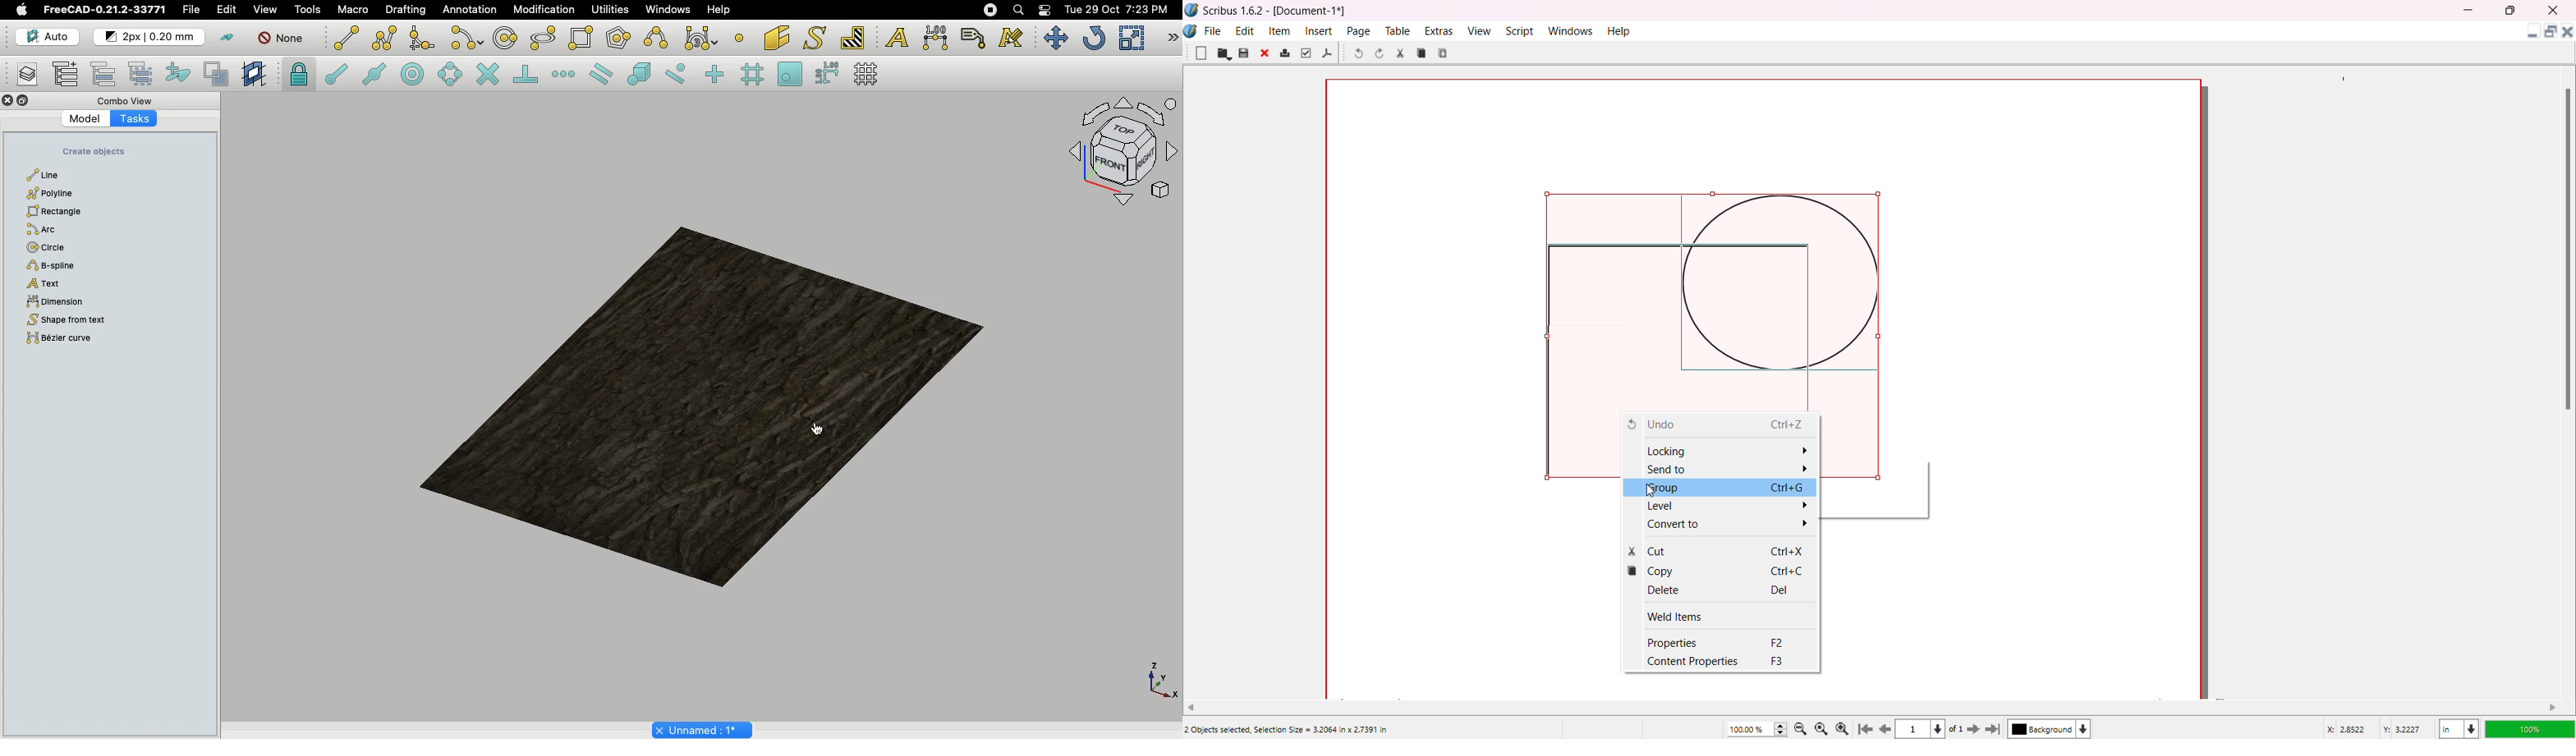 This screenshot has width=2576, height=756. Describe the element at coordinates (333, 71) in the screenshot. I see `Snap endpoint` at that location.